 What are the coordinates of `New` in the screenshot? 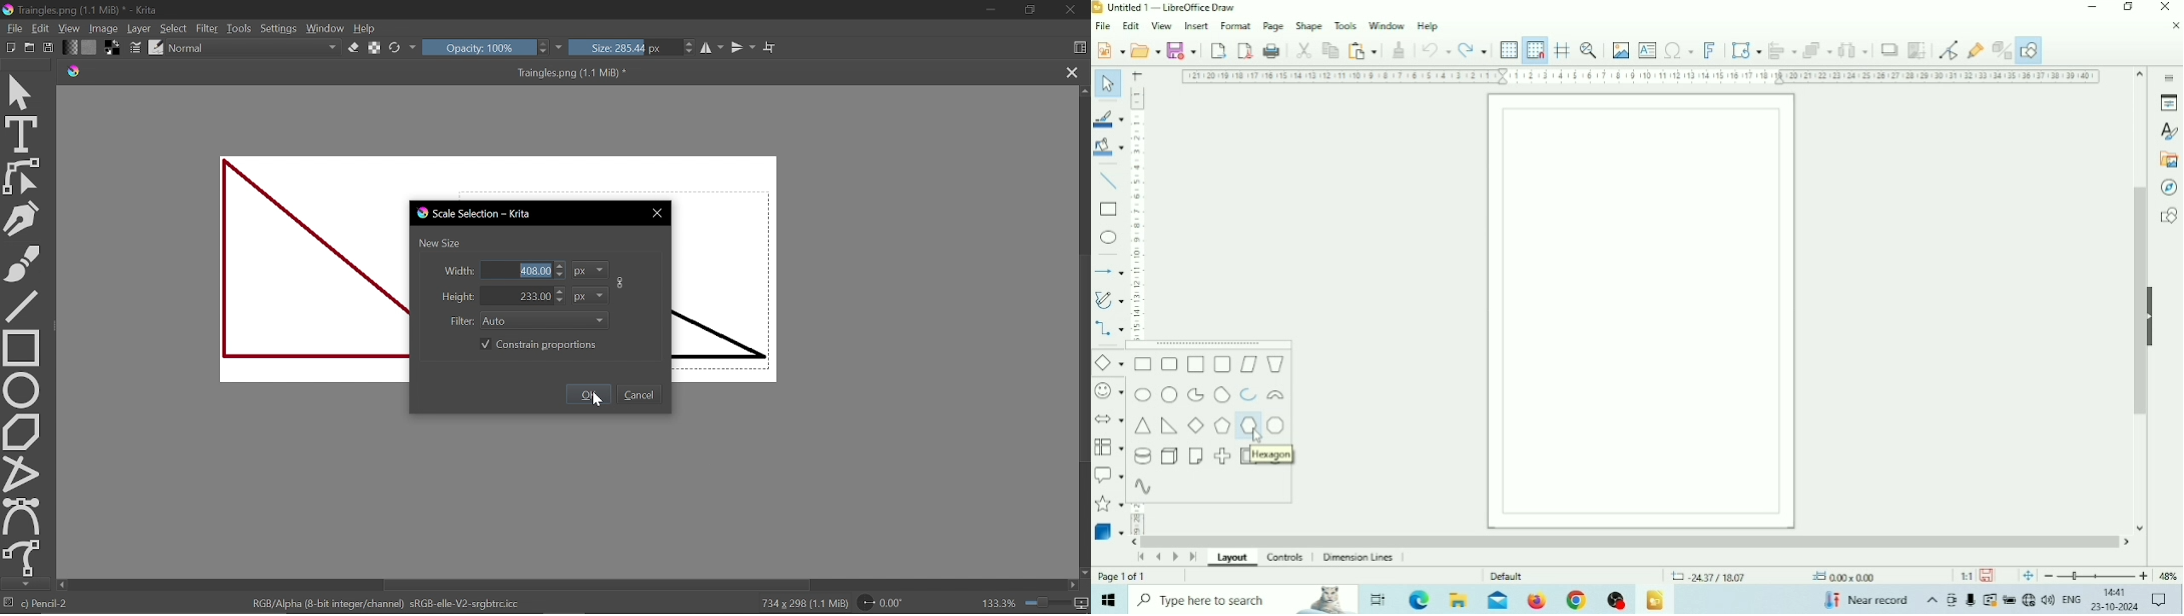 It's located at (1109, 49).